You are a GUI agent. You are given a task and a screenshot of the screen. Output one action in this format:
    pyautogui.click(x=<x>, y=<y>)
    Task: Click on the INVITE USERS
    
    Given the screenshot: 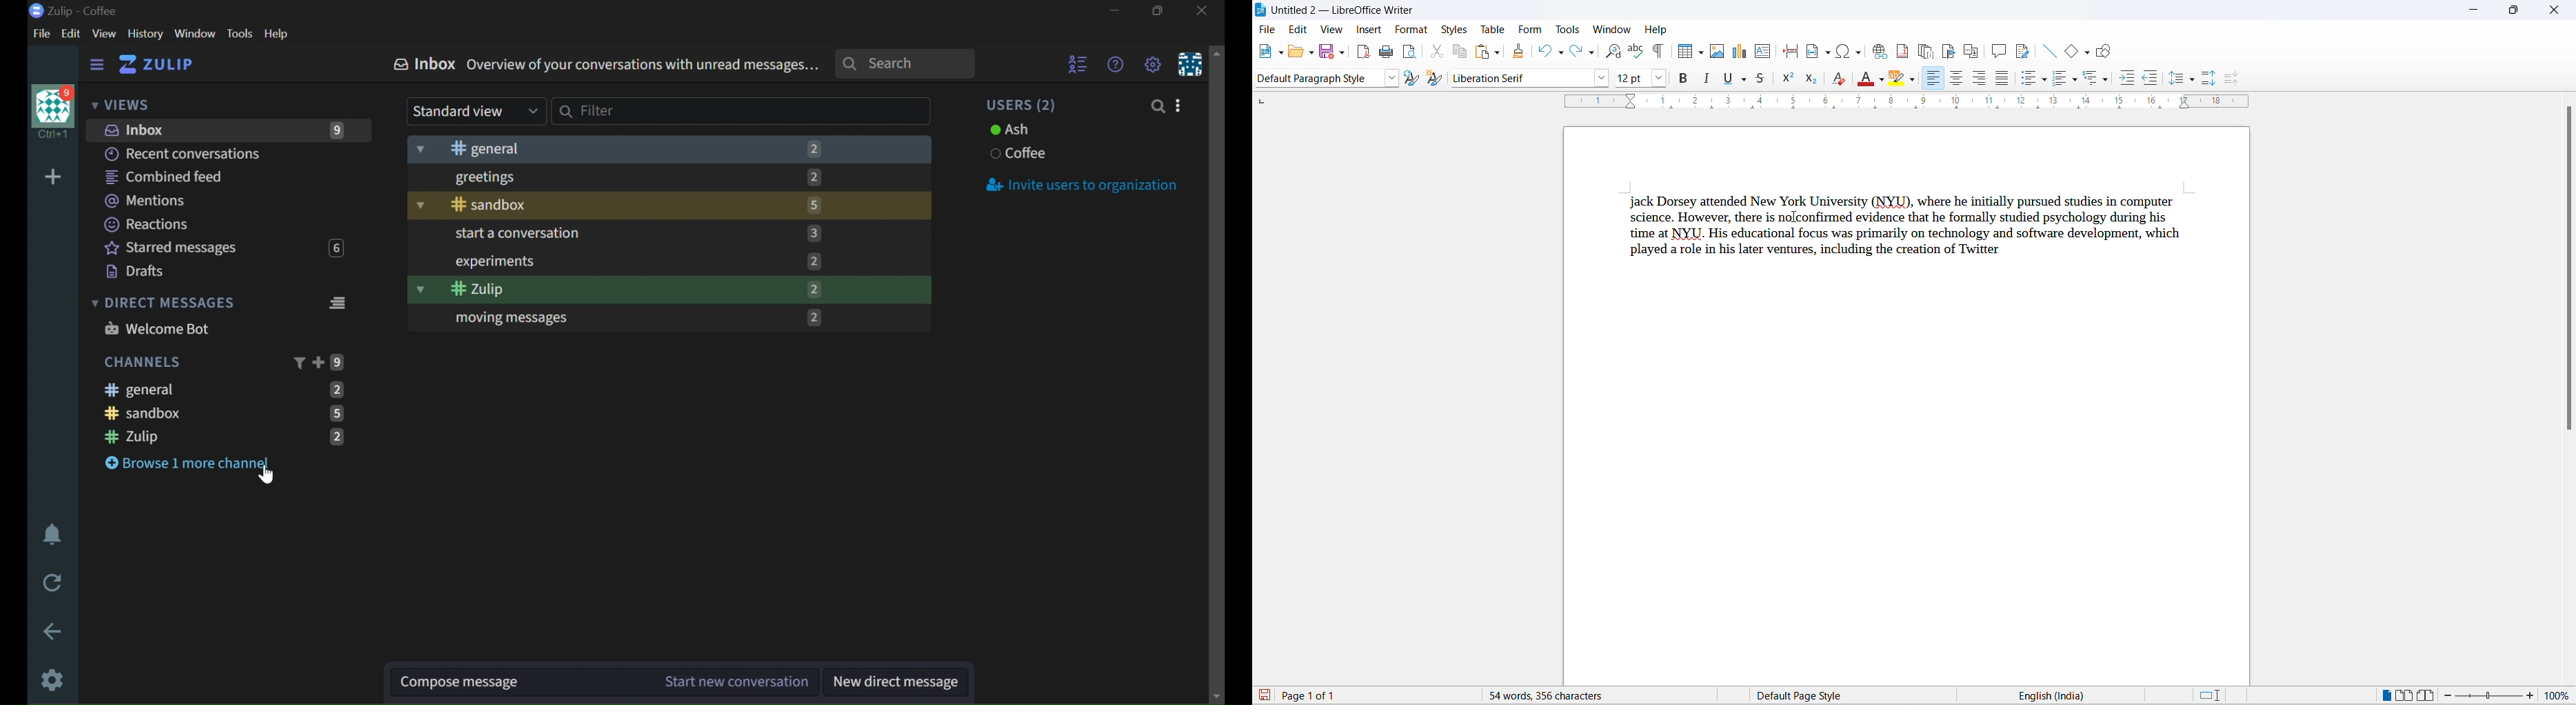 What is the action you would take?
    pyautogui.click(x=1179, y=105)
    